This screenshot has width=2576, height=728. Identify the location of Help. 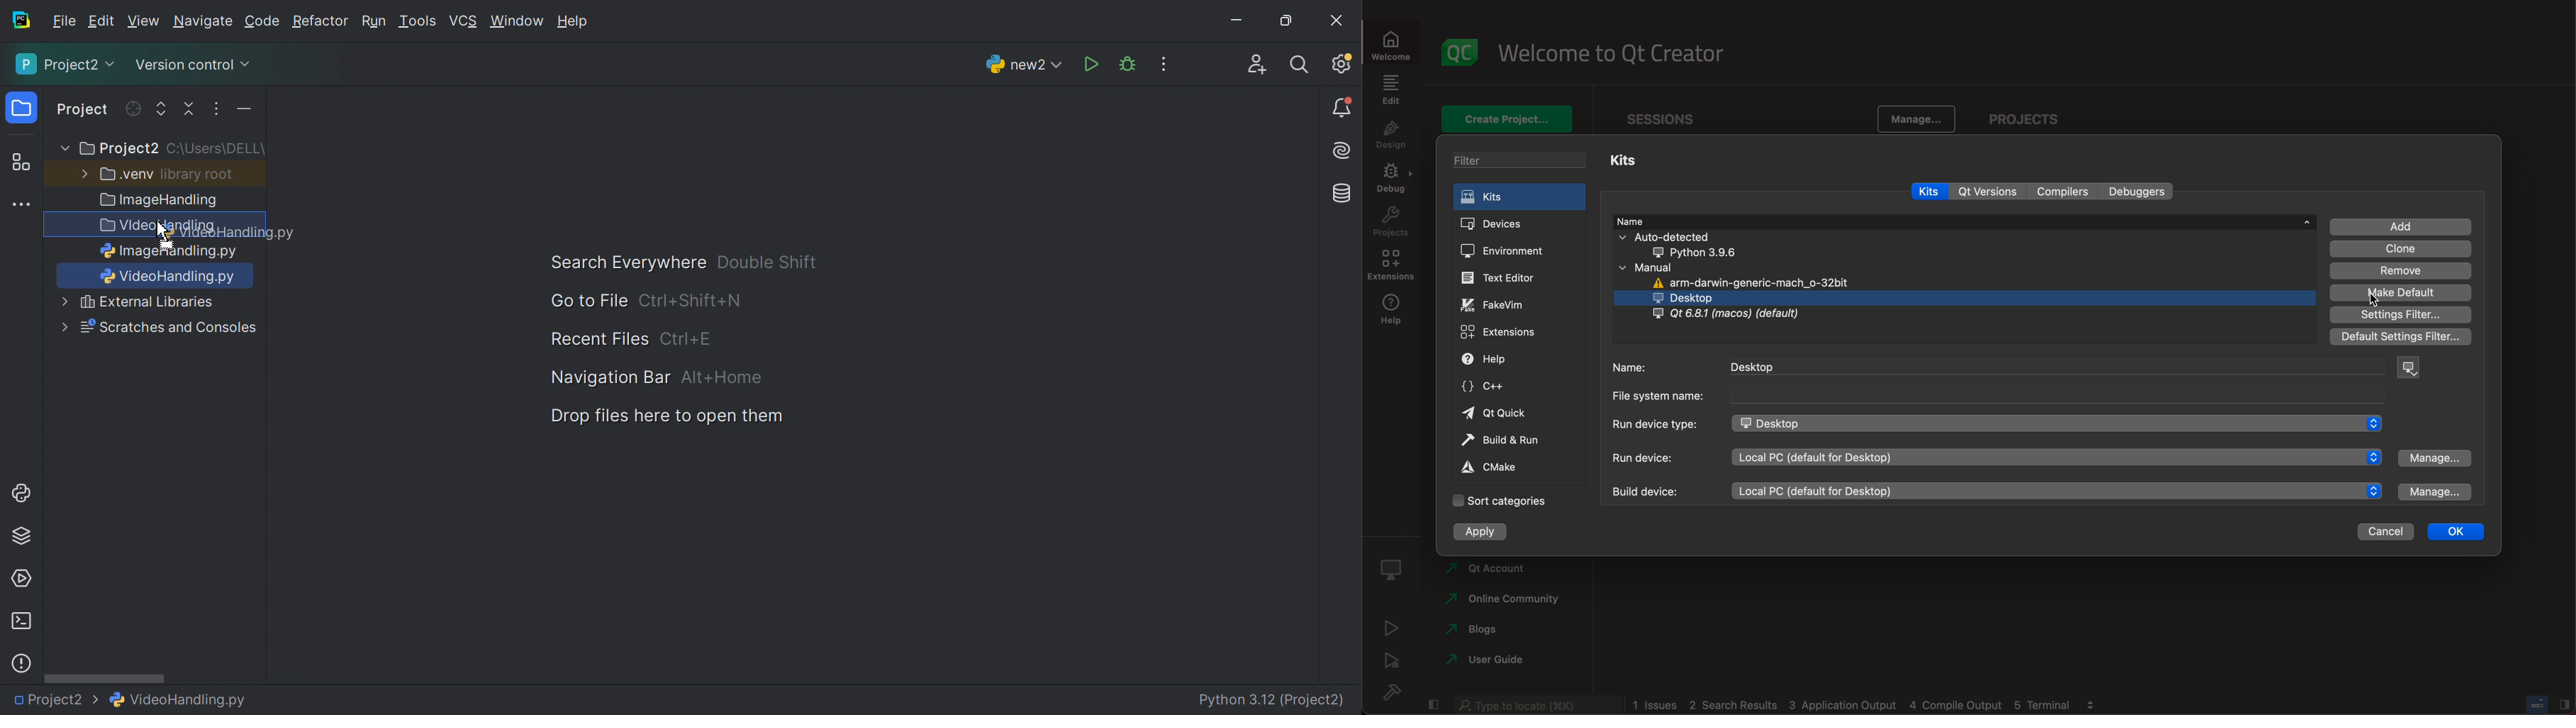
(574, 21).